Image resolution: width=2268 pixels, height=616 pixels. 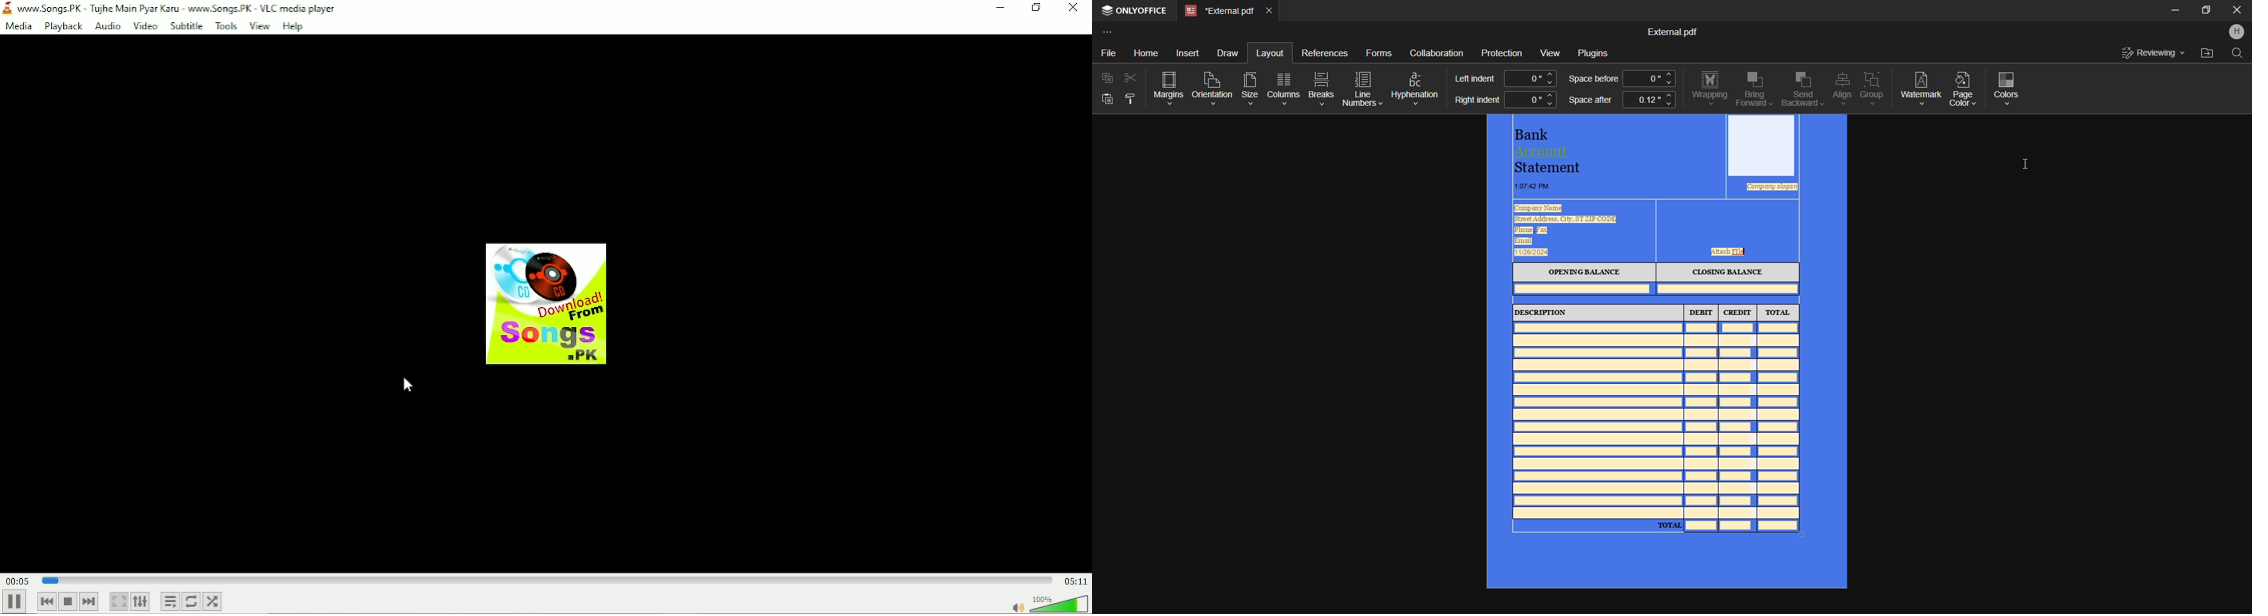 I want to click on Copy, so click(x=1105, y=79).